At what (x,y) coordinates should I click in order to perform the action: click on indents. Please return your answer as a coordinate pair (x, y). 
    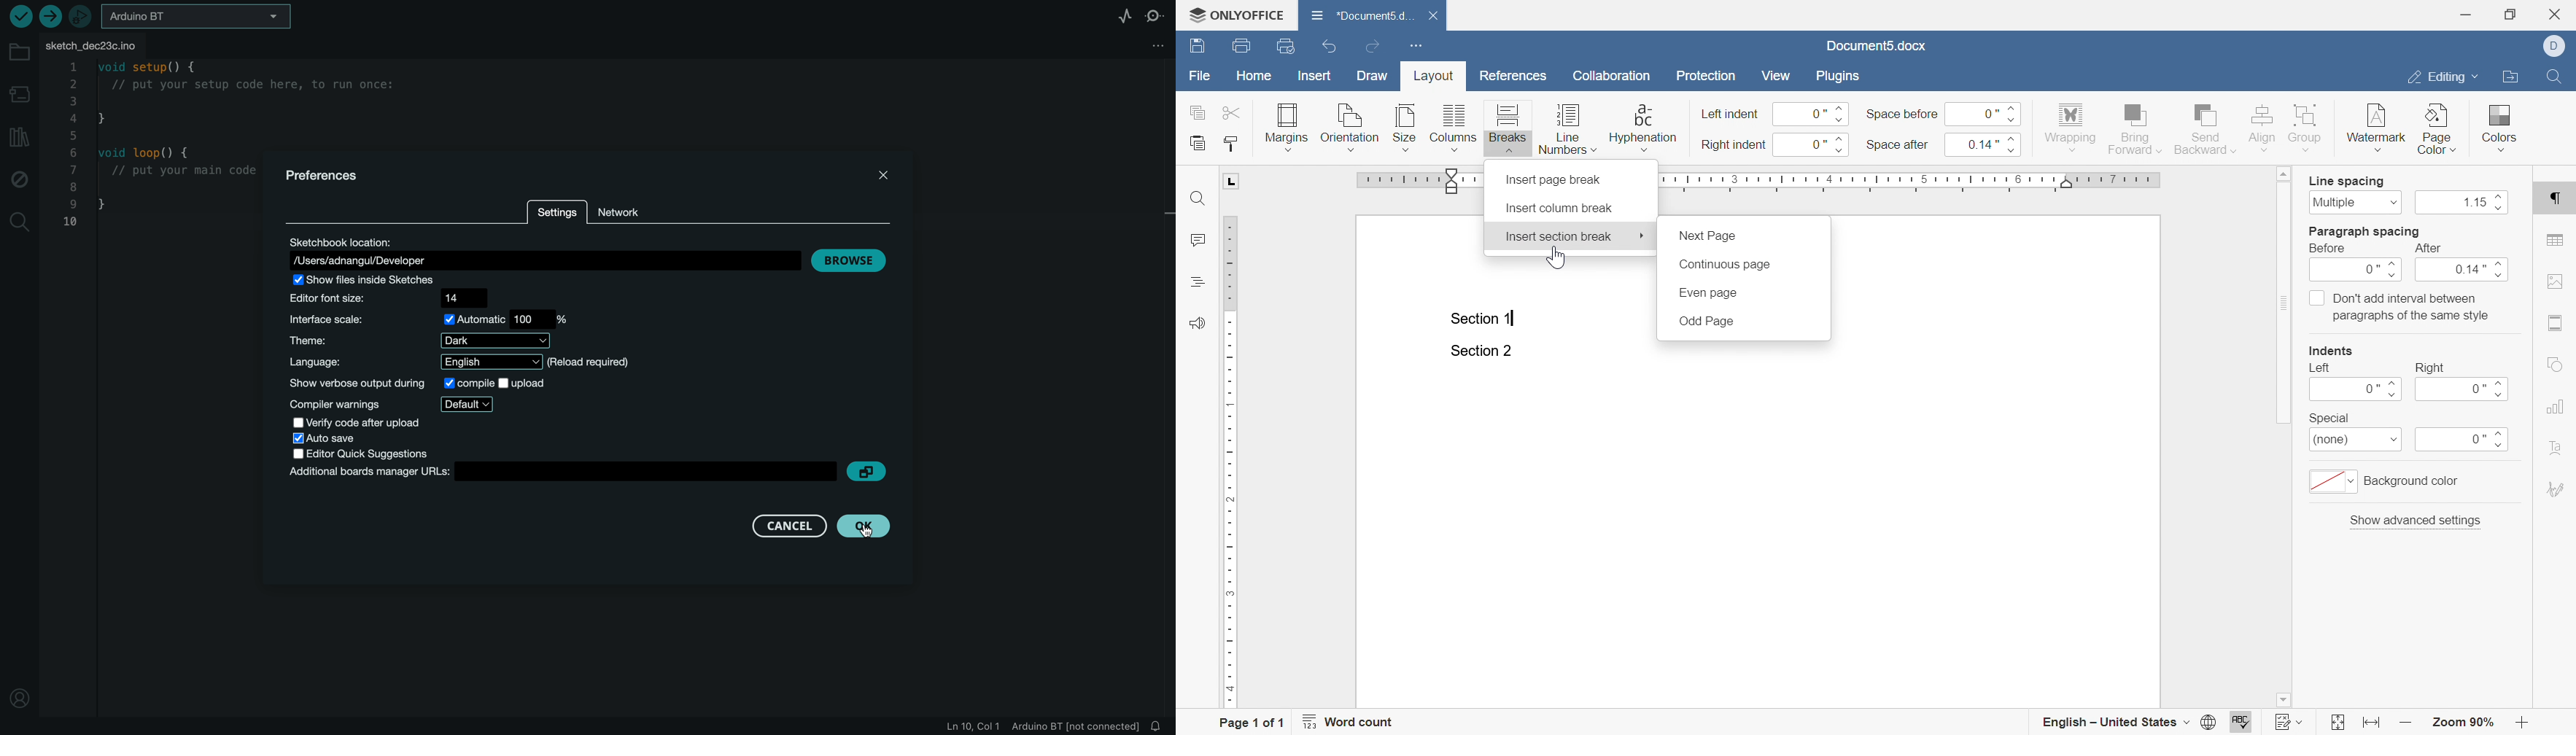
    Looking at the image, I should click on (2333, 351).